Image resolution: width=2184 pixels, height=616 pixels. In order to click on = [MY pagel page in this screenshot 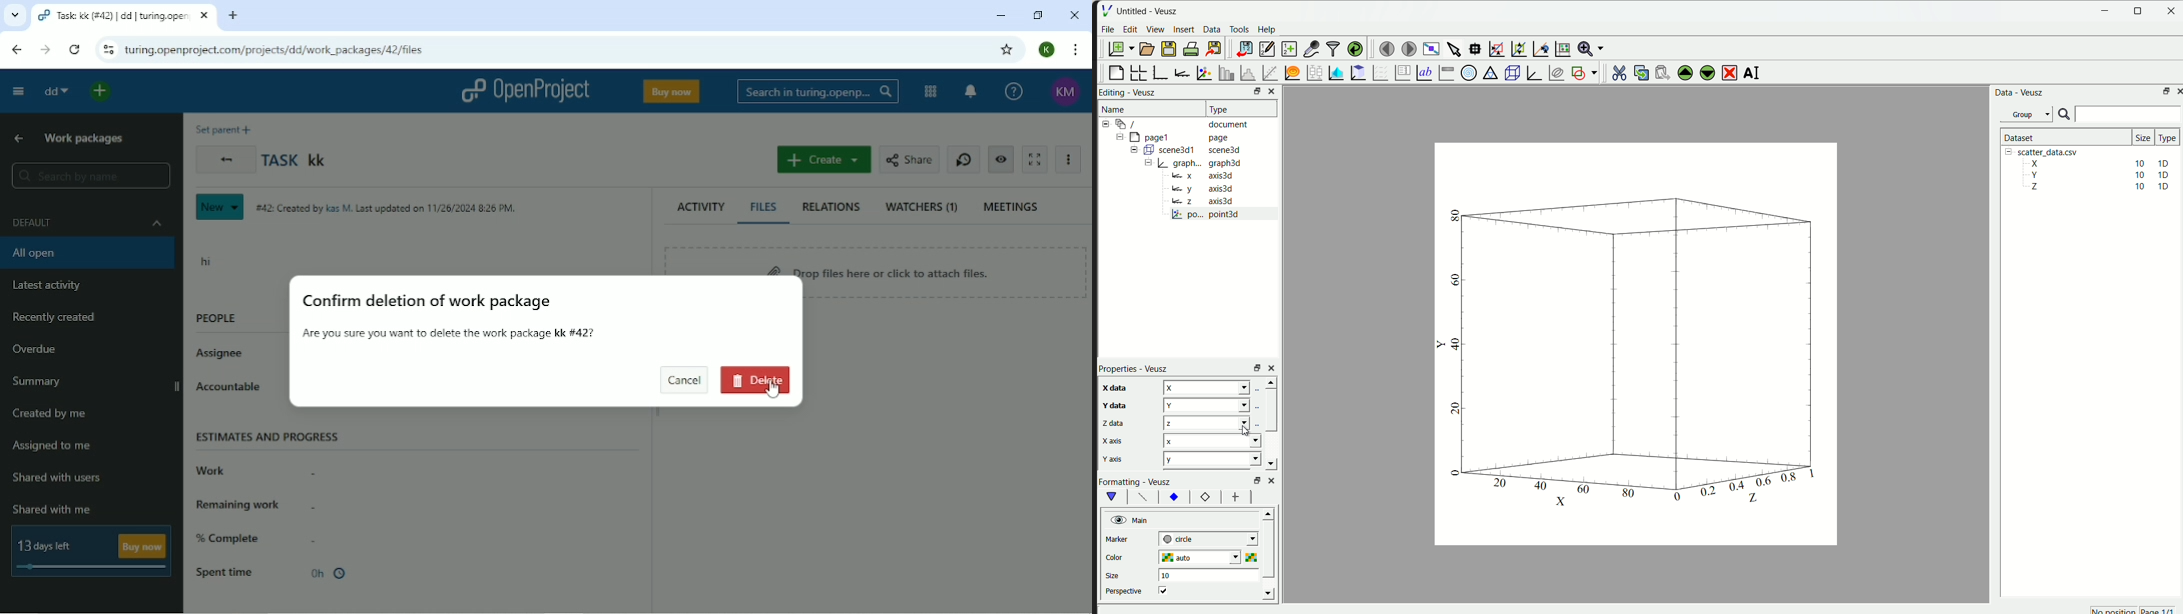, I will do `click(1180, 136)`.